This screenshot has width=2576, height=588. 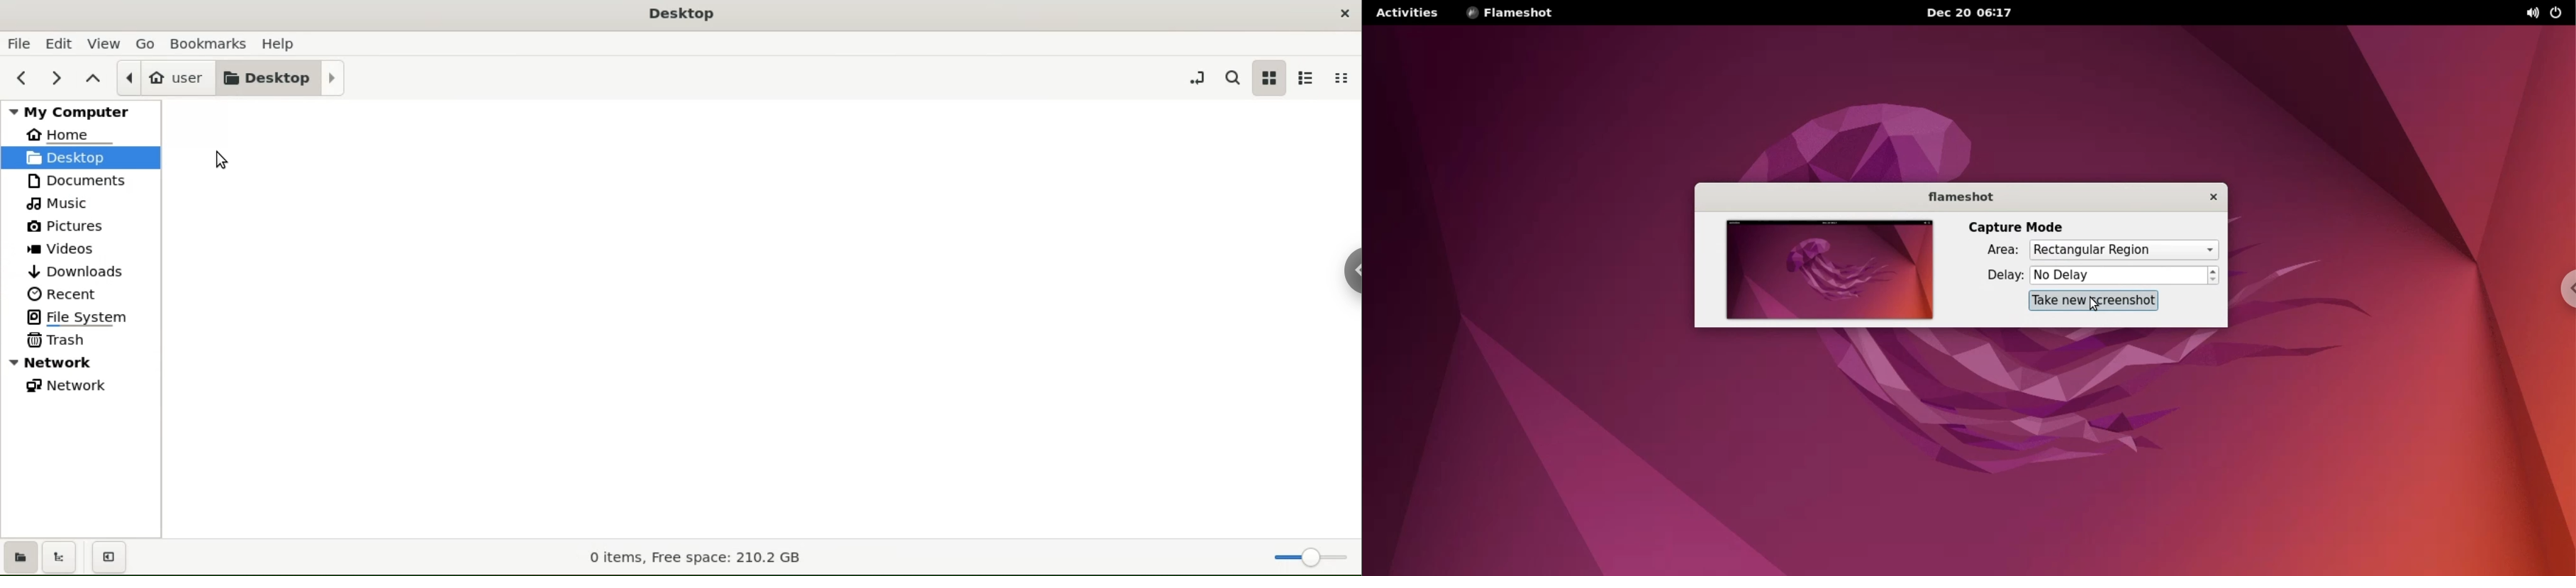 I want to click on go, so click(x=150, y=44).